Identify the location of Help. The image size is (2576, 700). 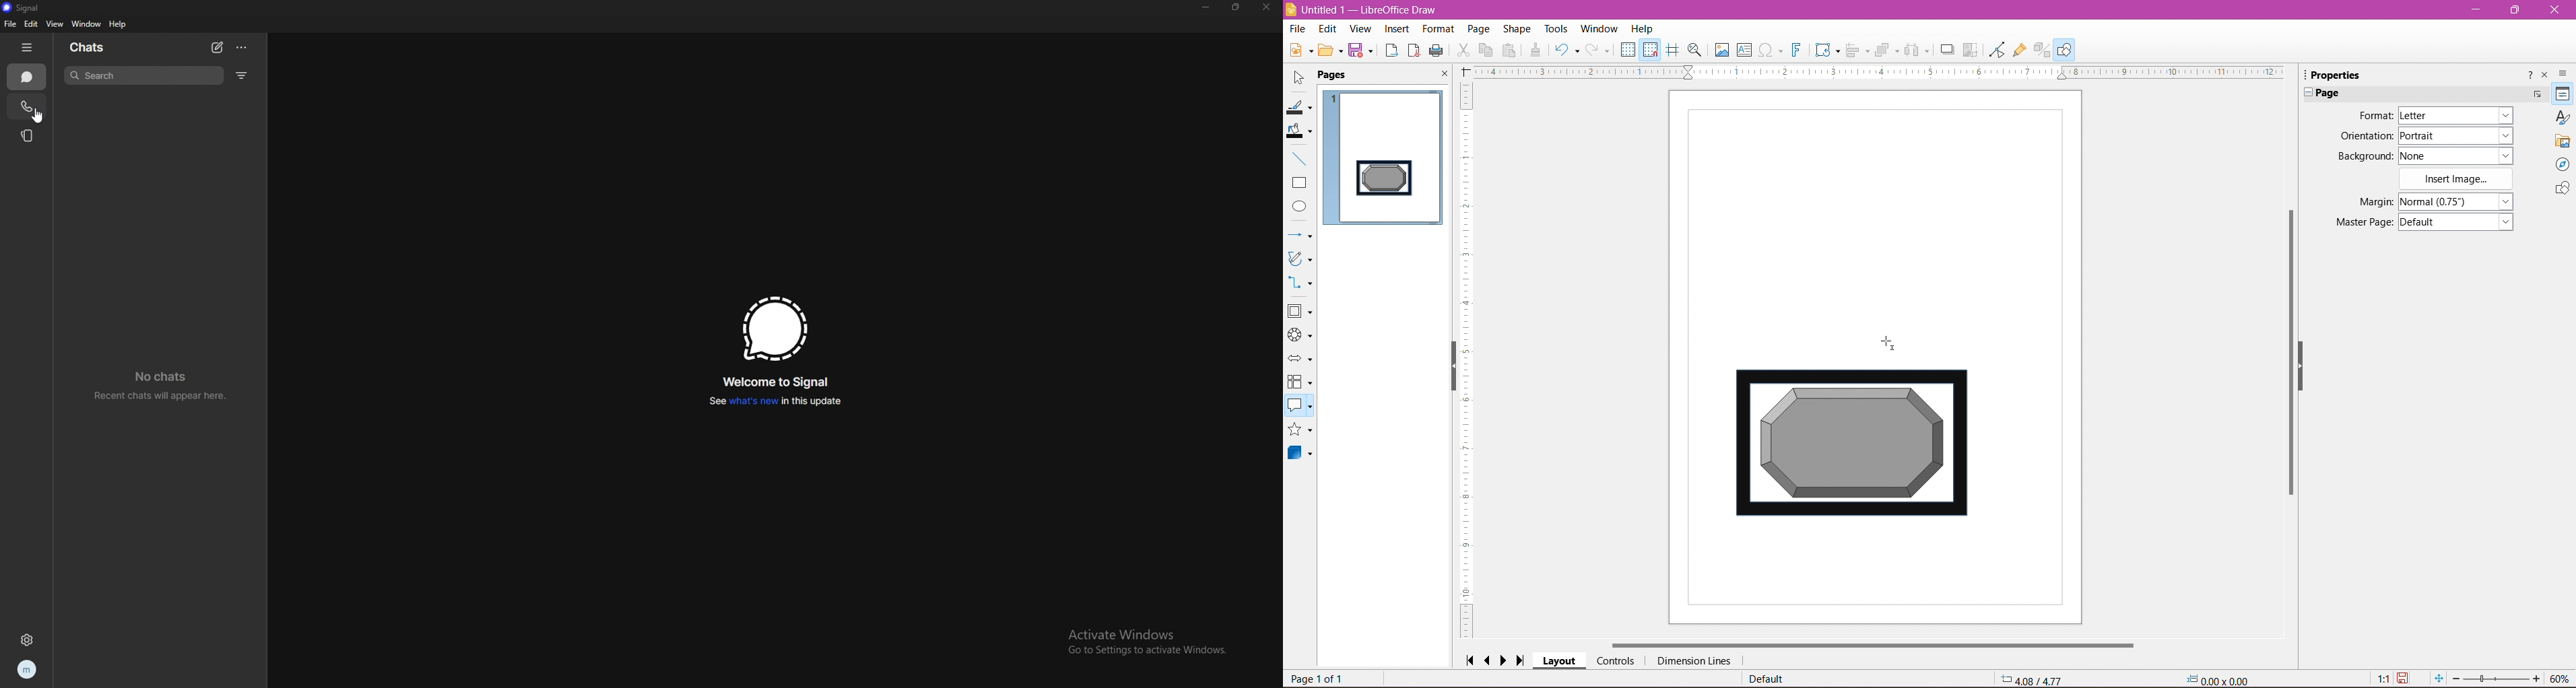
(1643, 28).